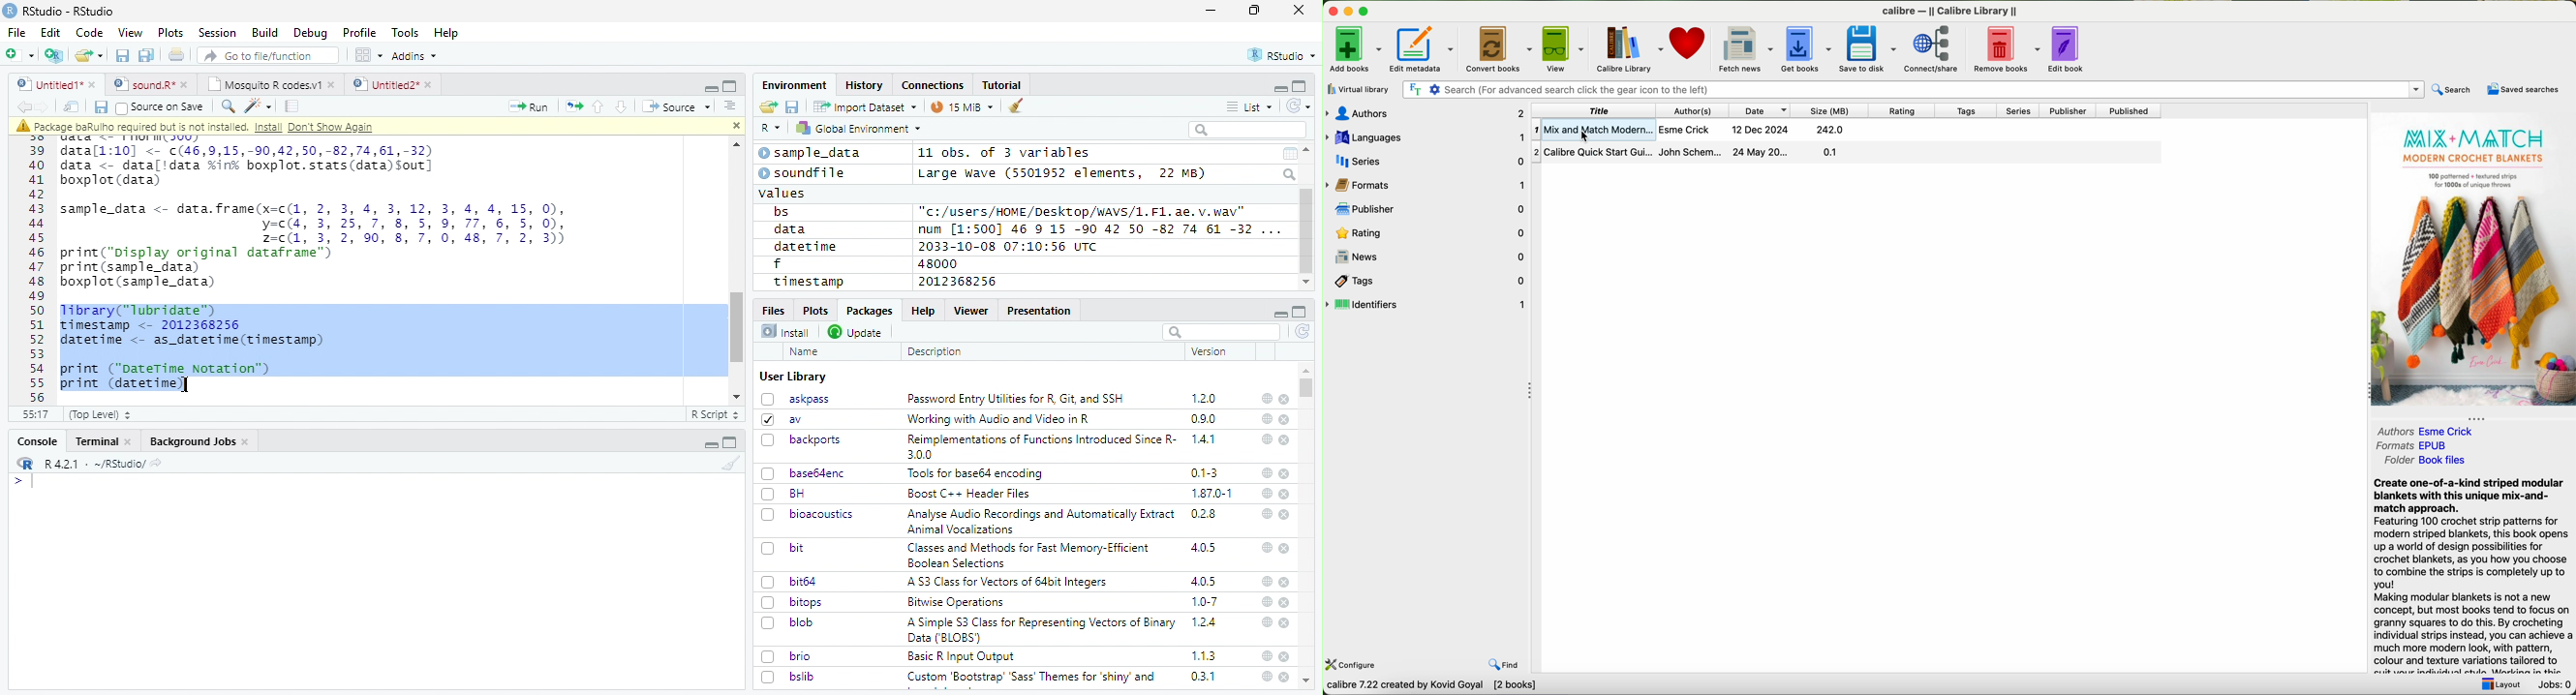 This screenshot has width=2576, height=700. What do you see at coordinates (785, 494) in the screenshot?
I see `BH` at bounding box center [785, 494].